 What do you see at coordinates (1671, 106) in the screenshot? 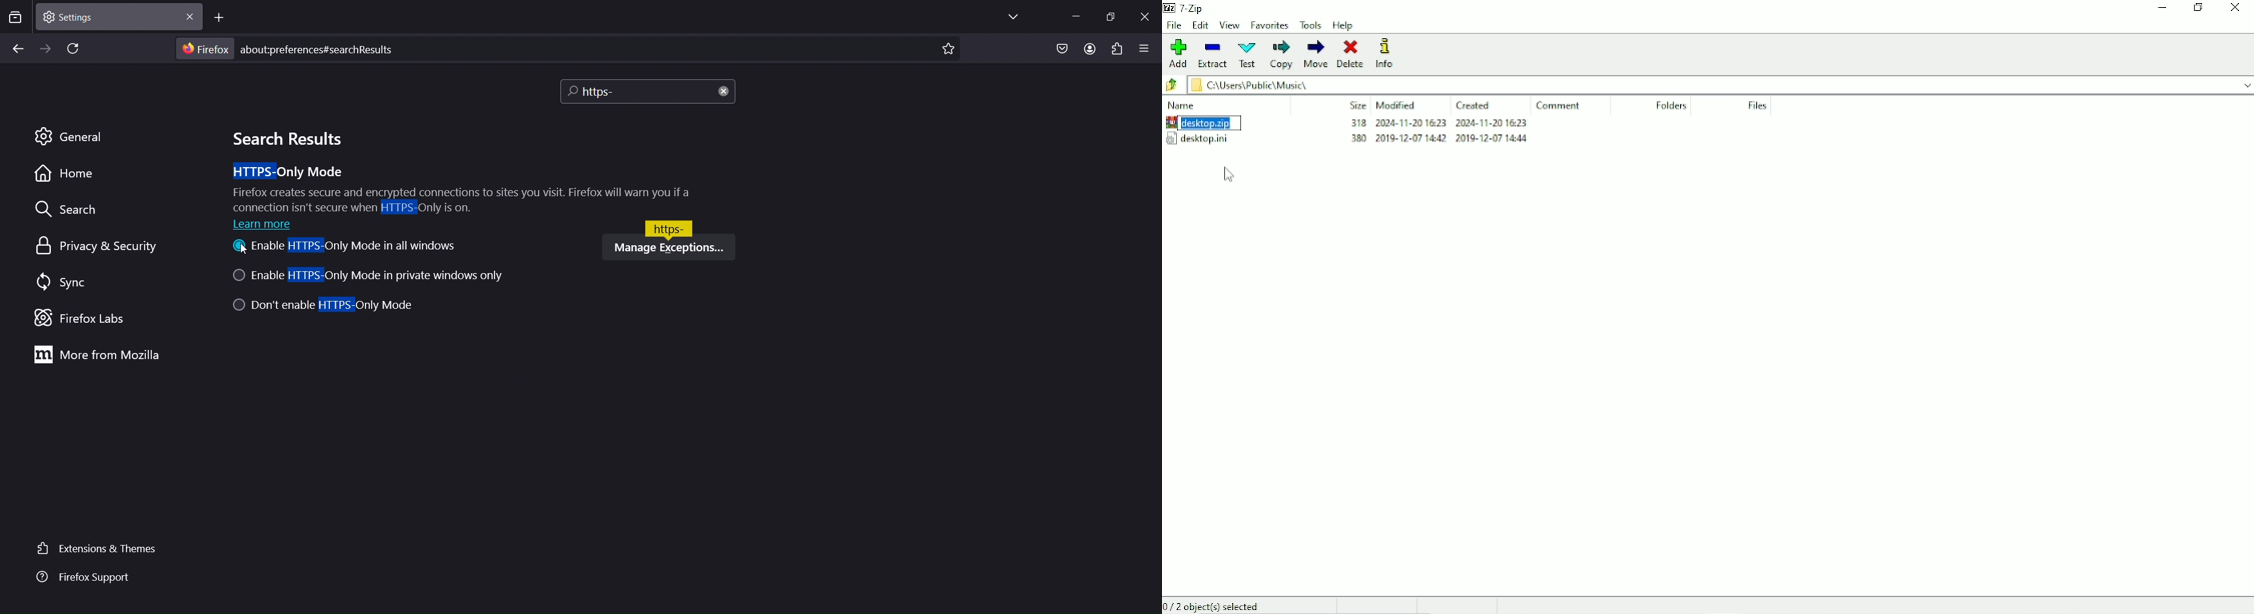
I see `Folders` at bounding box center [1671, 106].